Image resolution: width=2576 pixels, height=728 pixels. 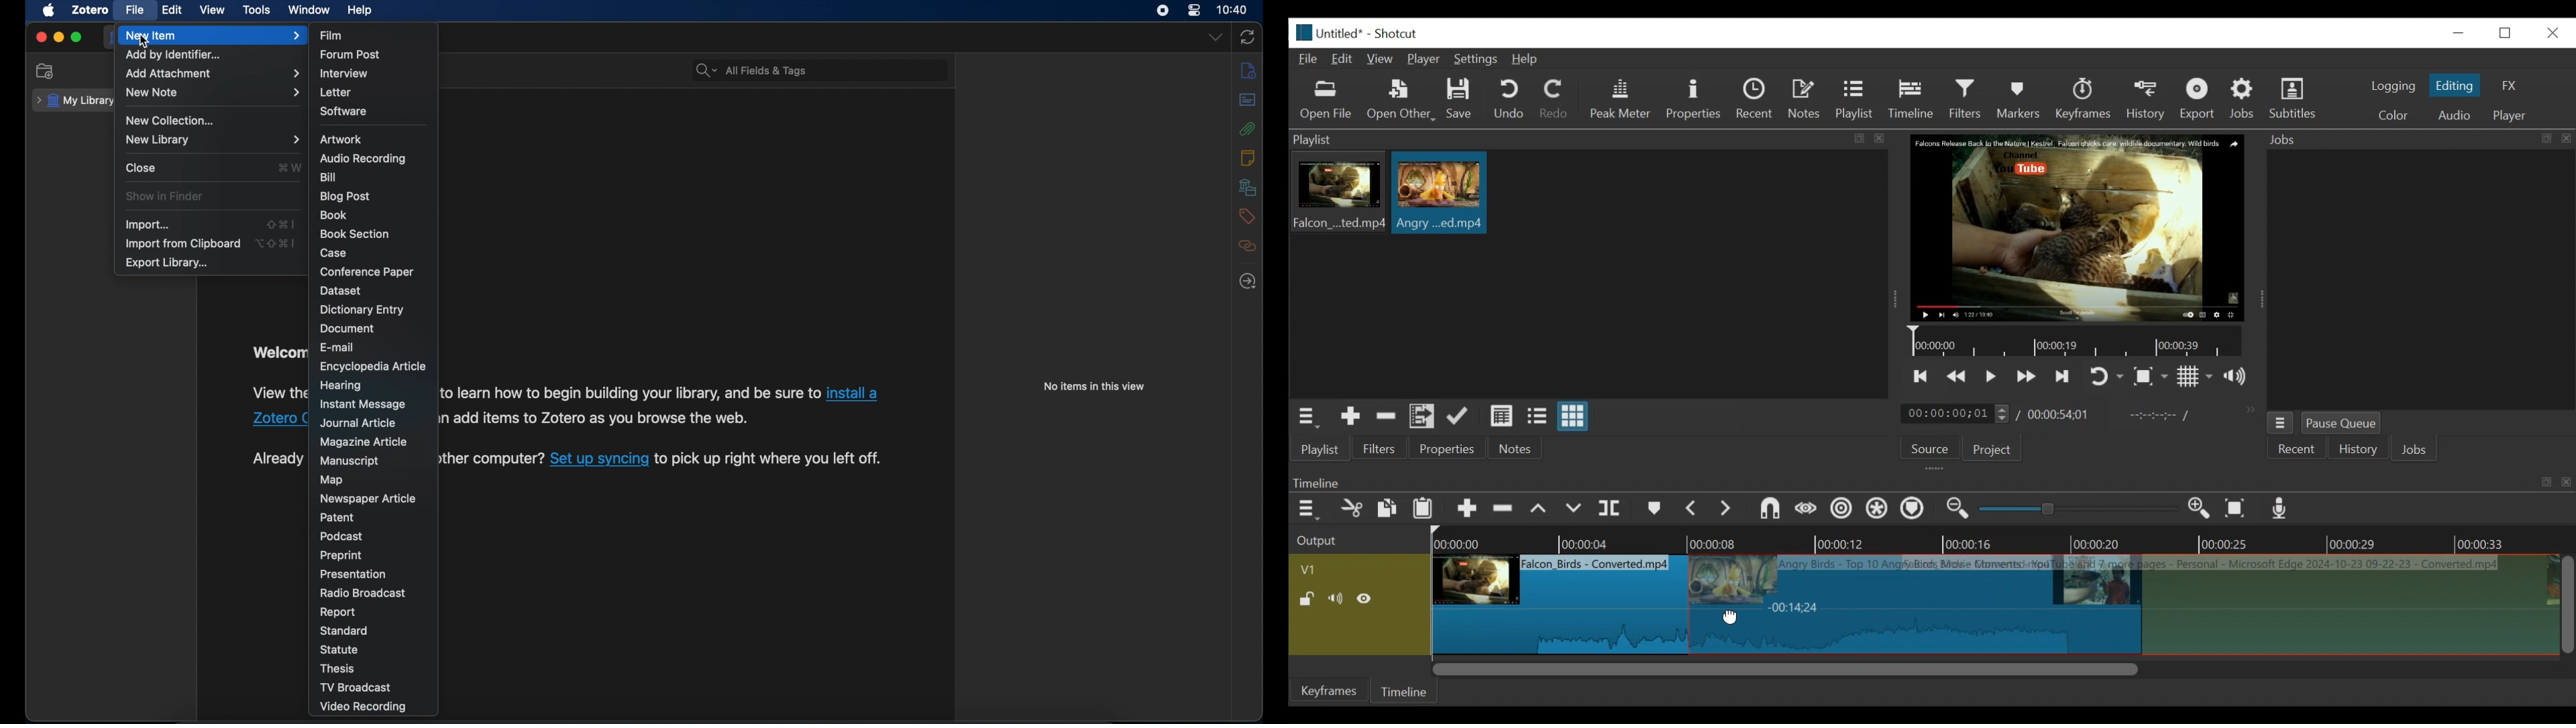 I want to click on video recording, so click(x=364, y=707).